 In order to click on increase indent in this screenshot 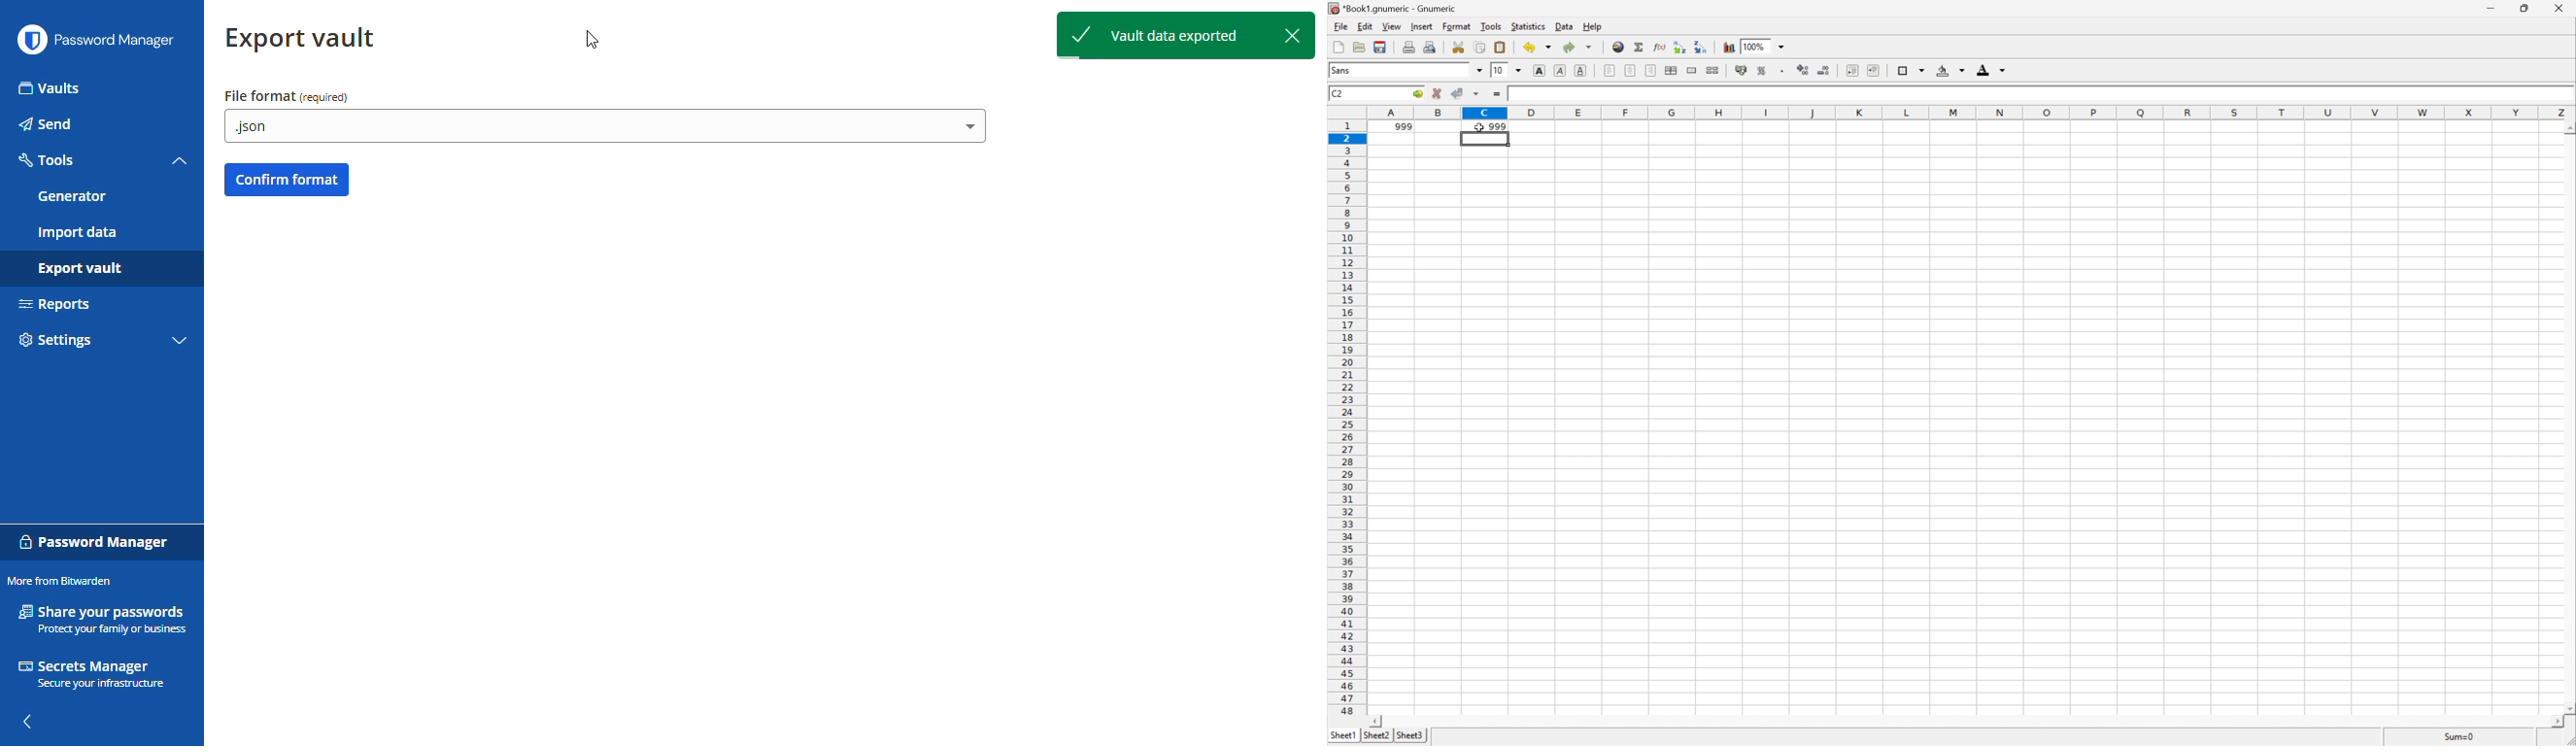, I will do `click(1873, 70)`.